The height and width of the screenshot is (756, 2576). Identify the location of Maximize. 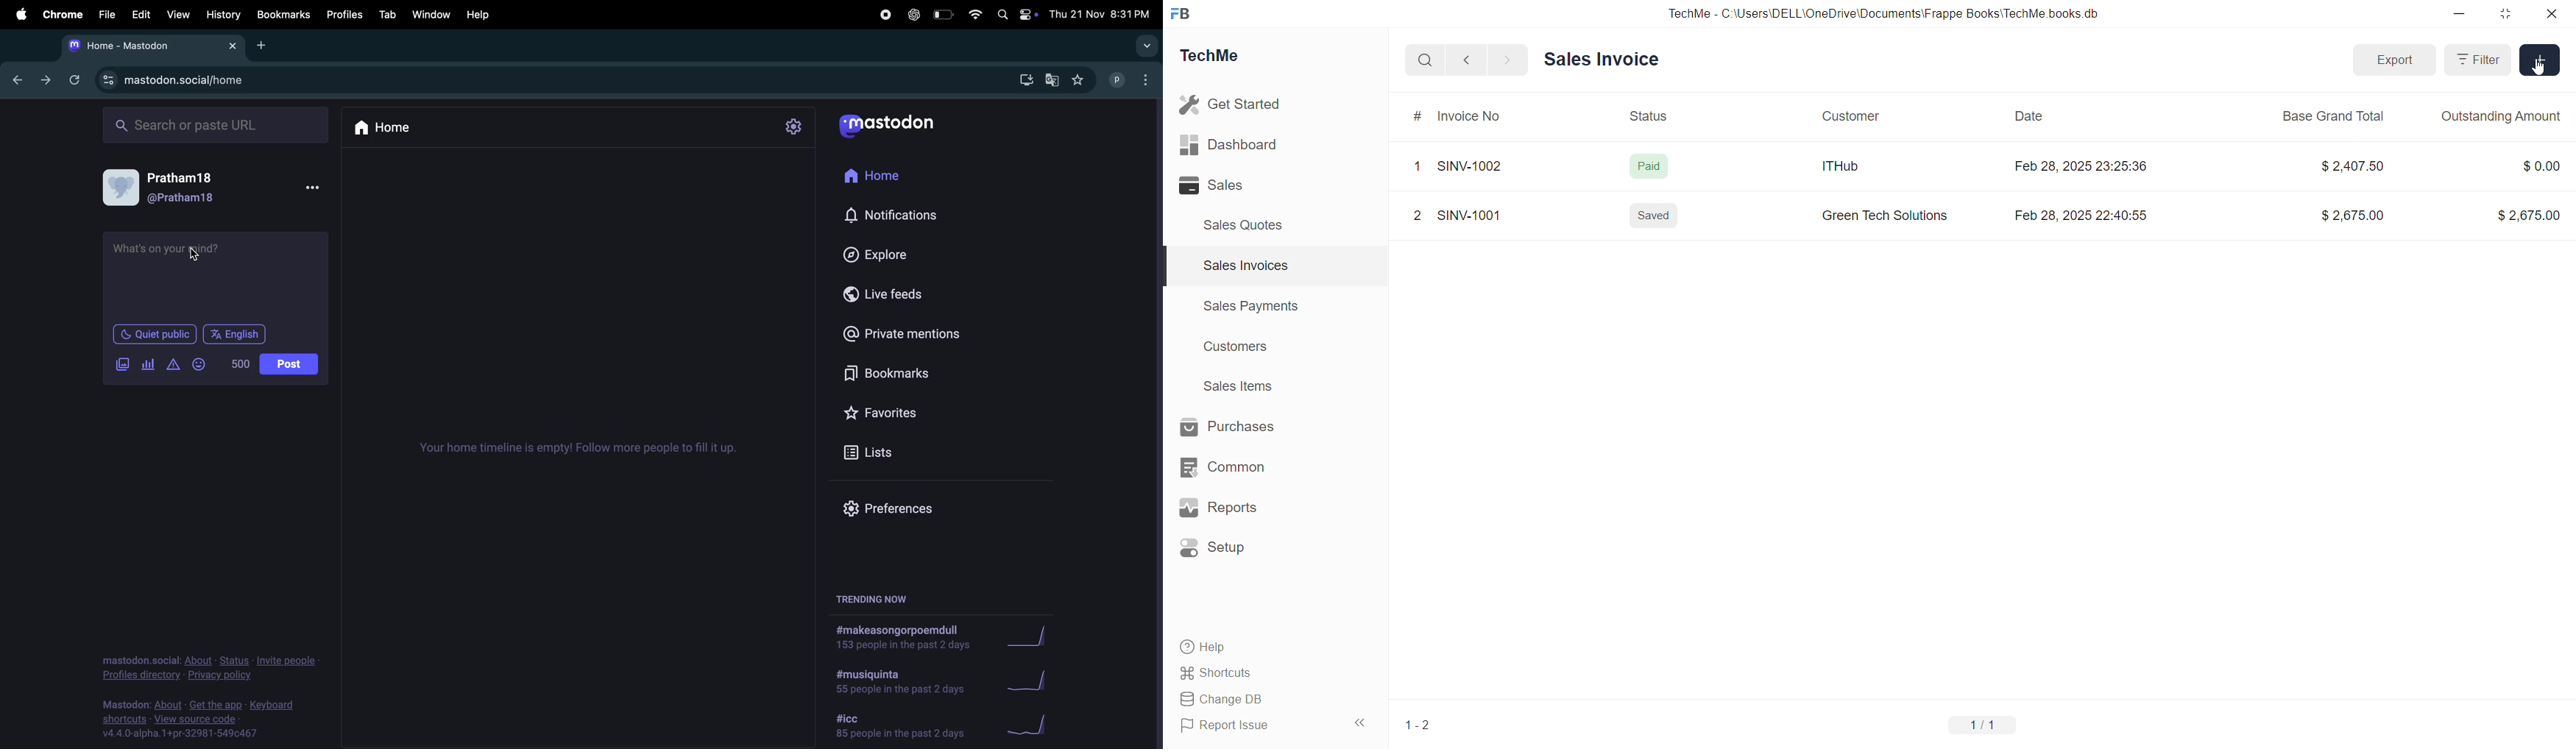
(2508, 17).